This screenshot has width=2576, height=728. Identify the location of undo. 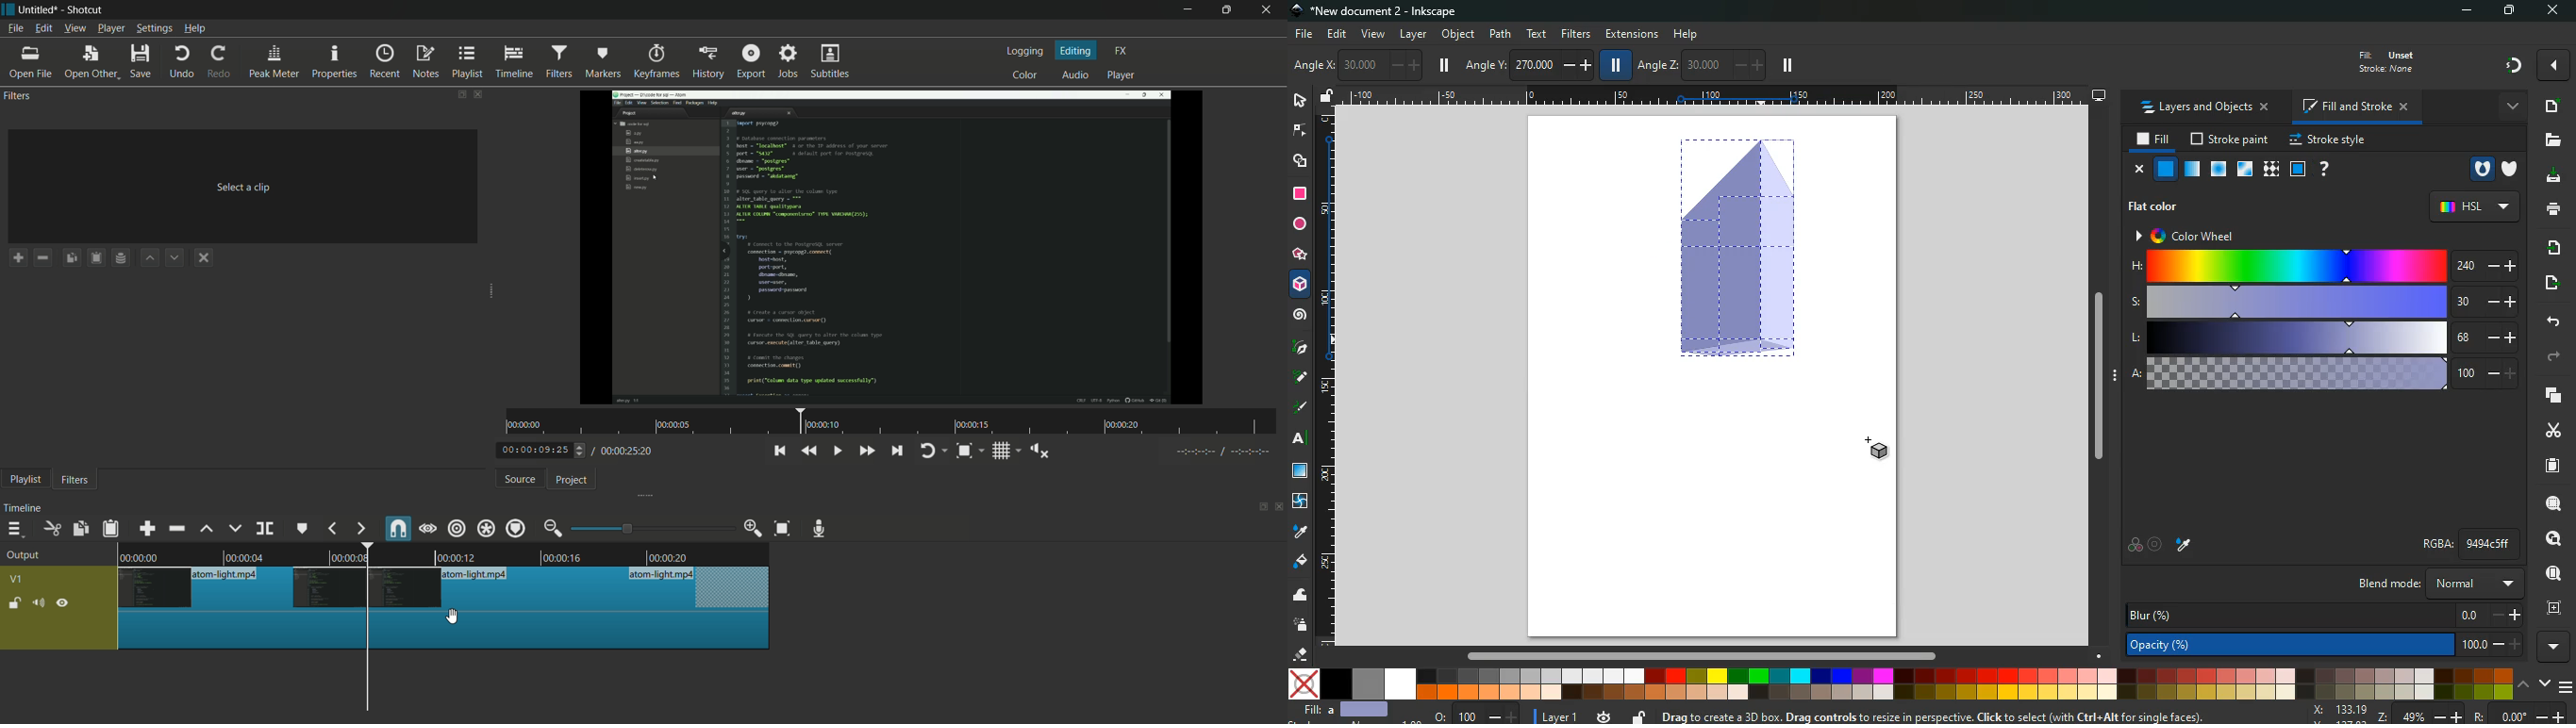
(182, 62).